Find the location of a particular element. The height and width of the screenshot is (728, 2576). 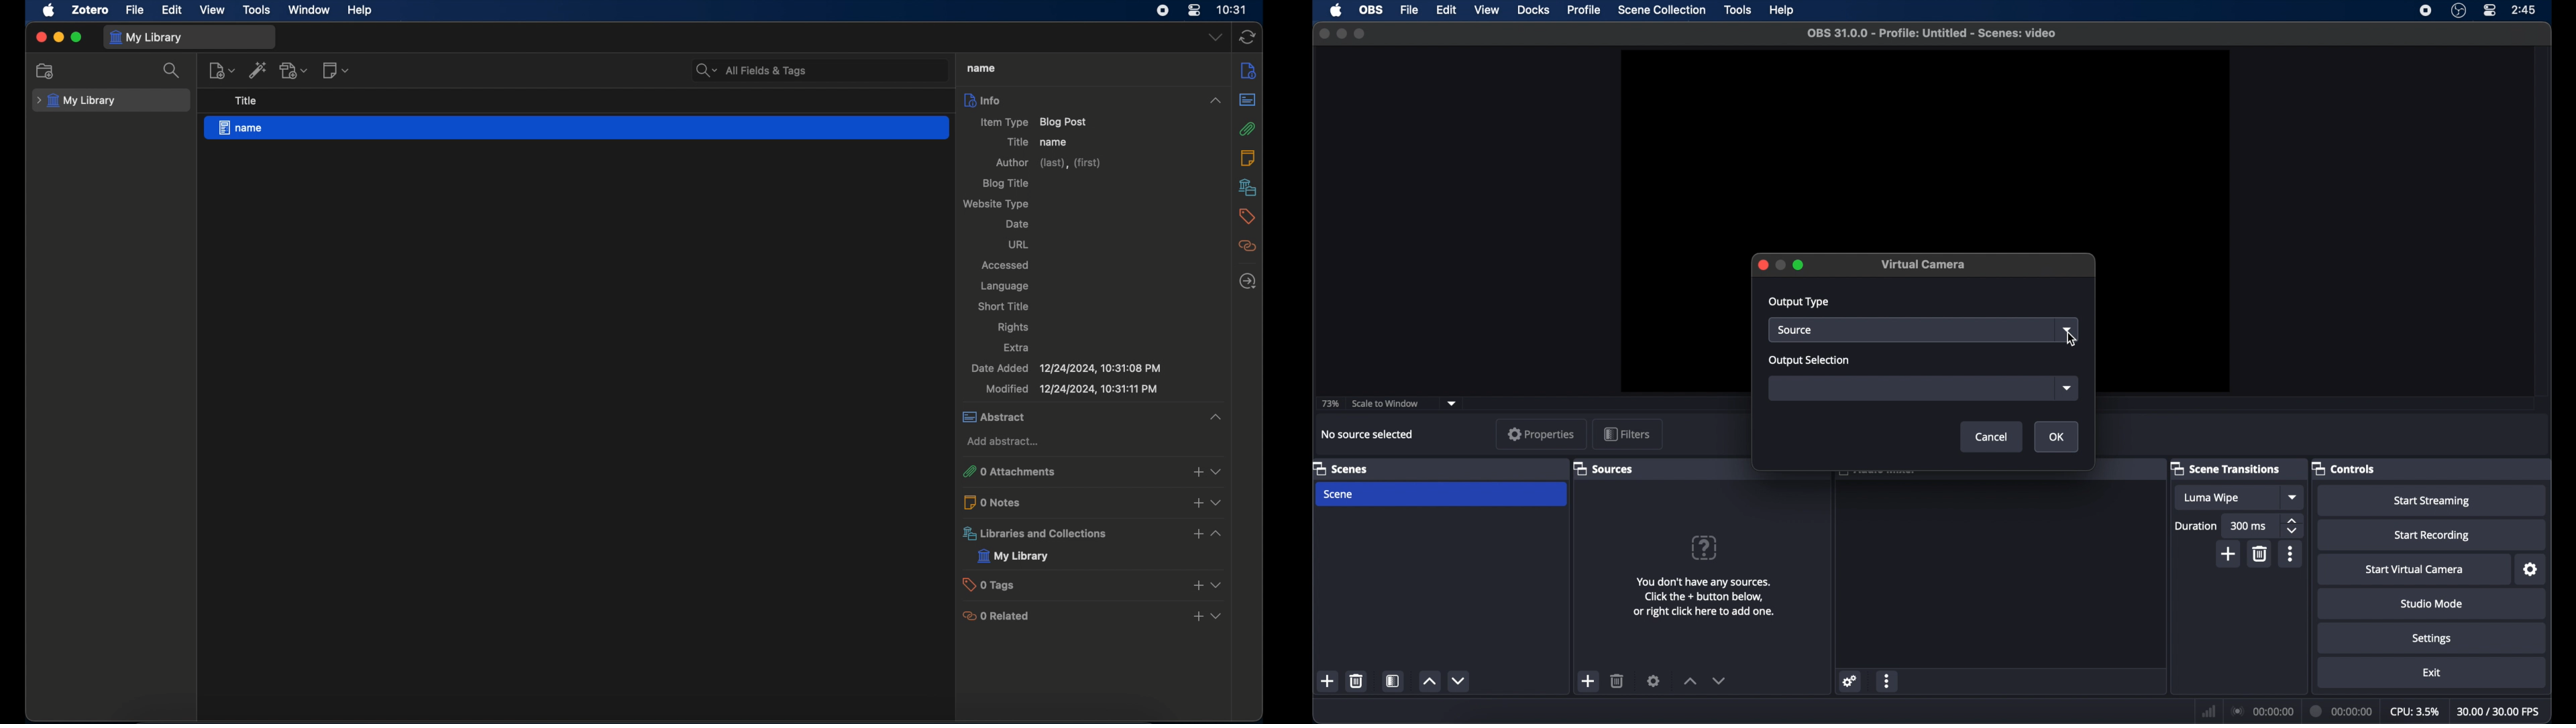

info is located at coordinates (1249, 70).